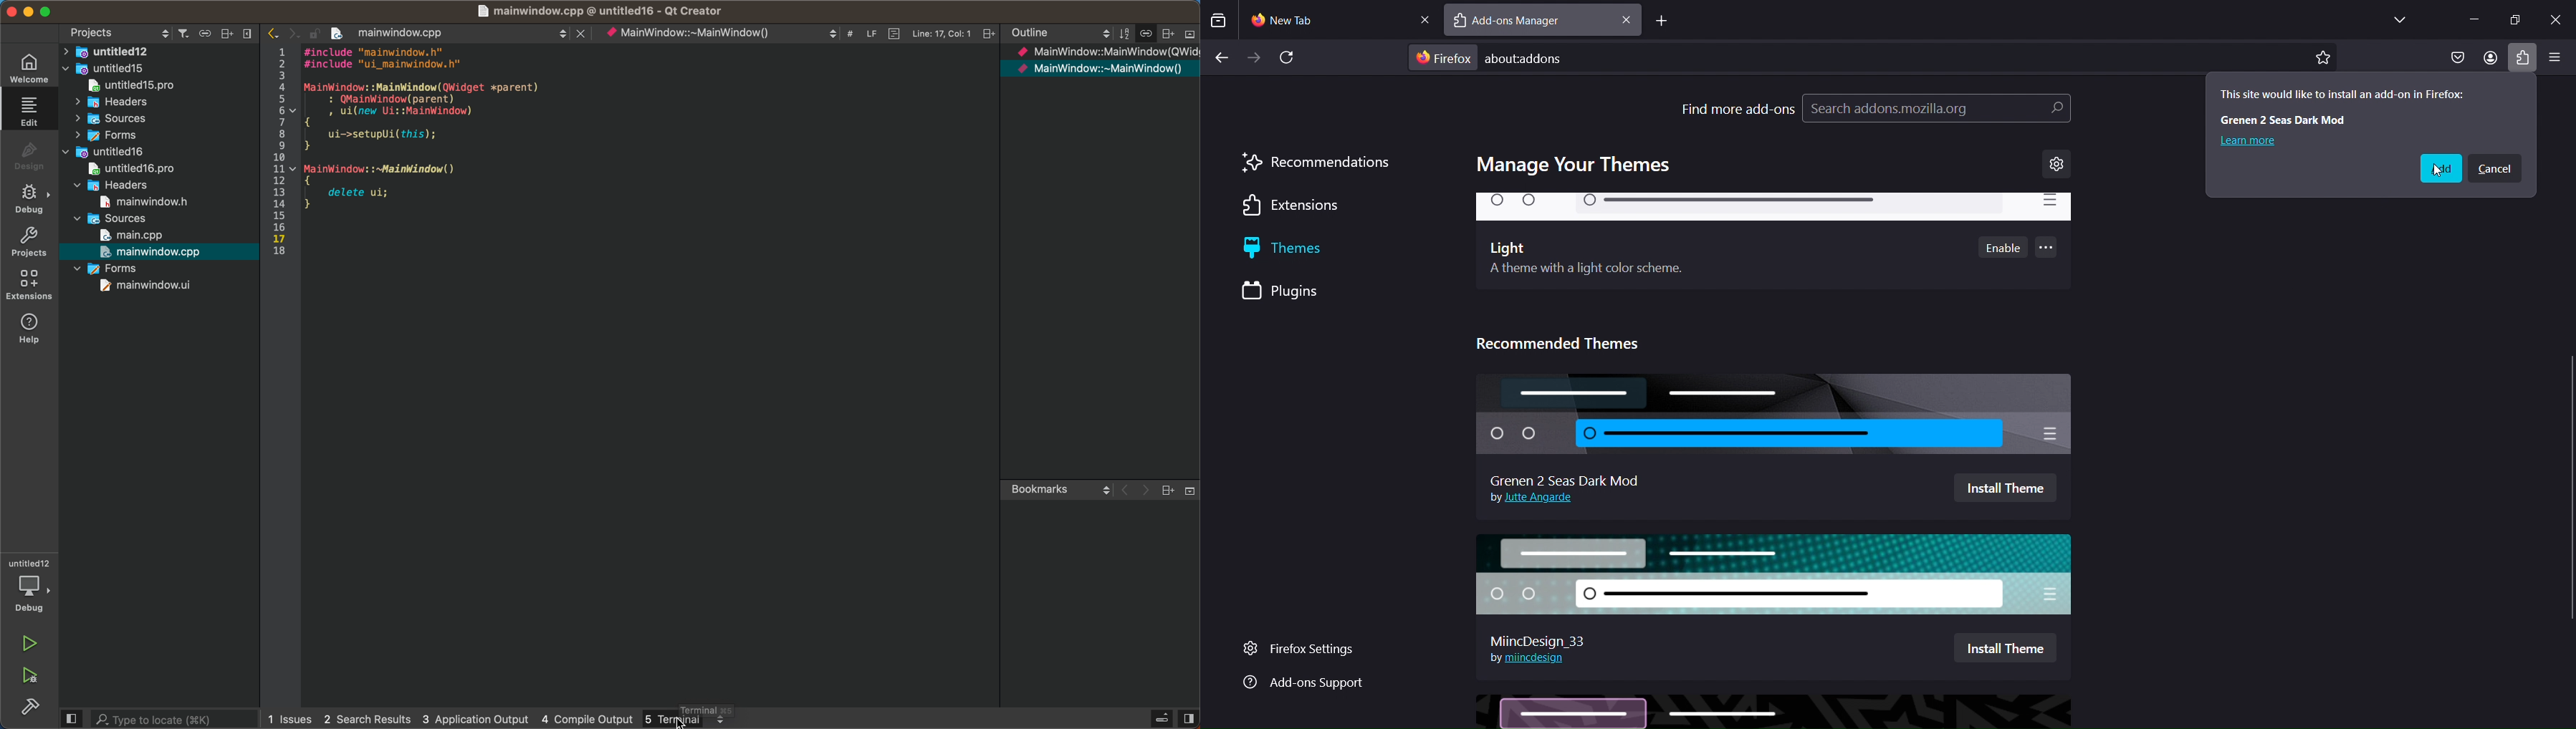  Describe the element at coordinates (2521, 57) in the screenshot. I see `extensions` at that location.